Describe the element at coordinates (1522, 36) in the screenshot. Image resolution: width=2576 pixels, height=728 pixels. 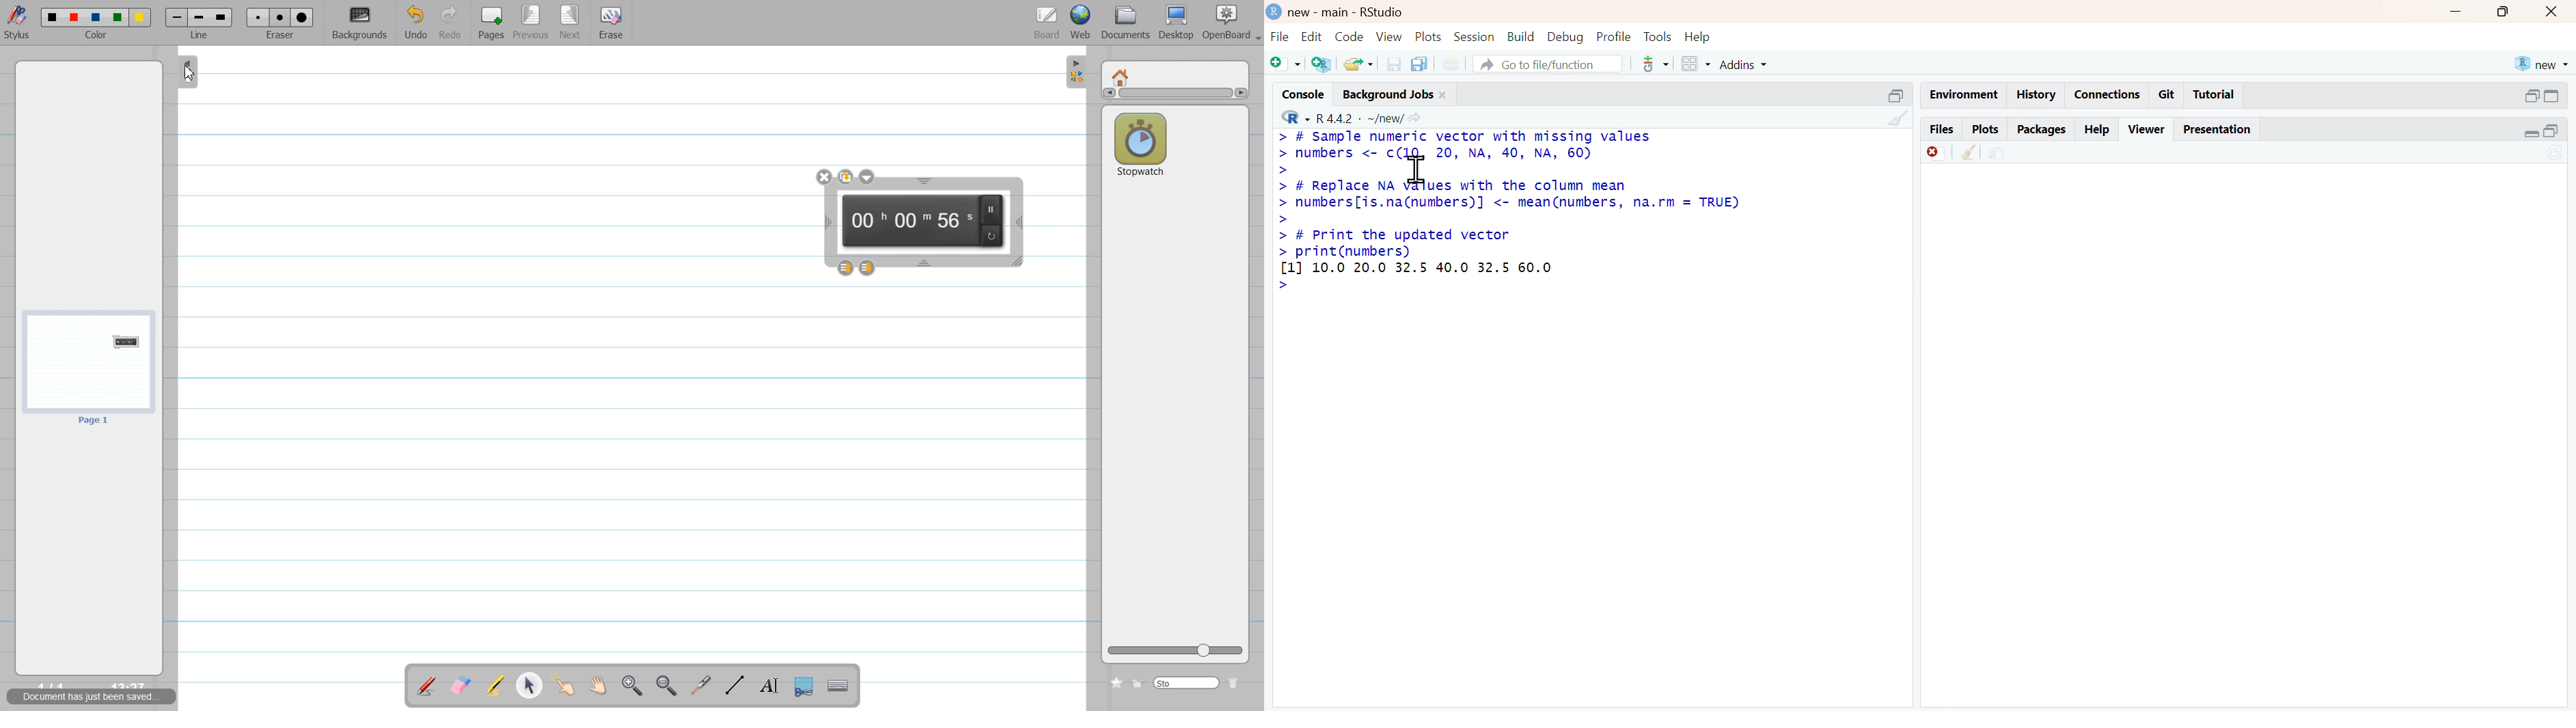
I see `build` at that location.